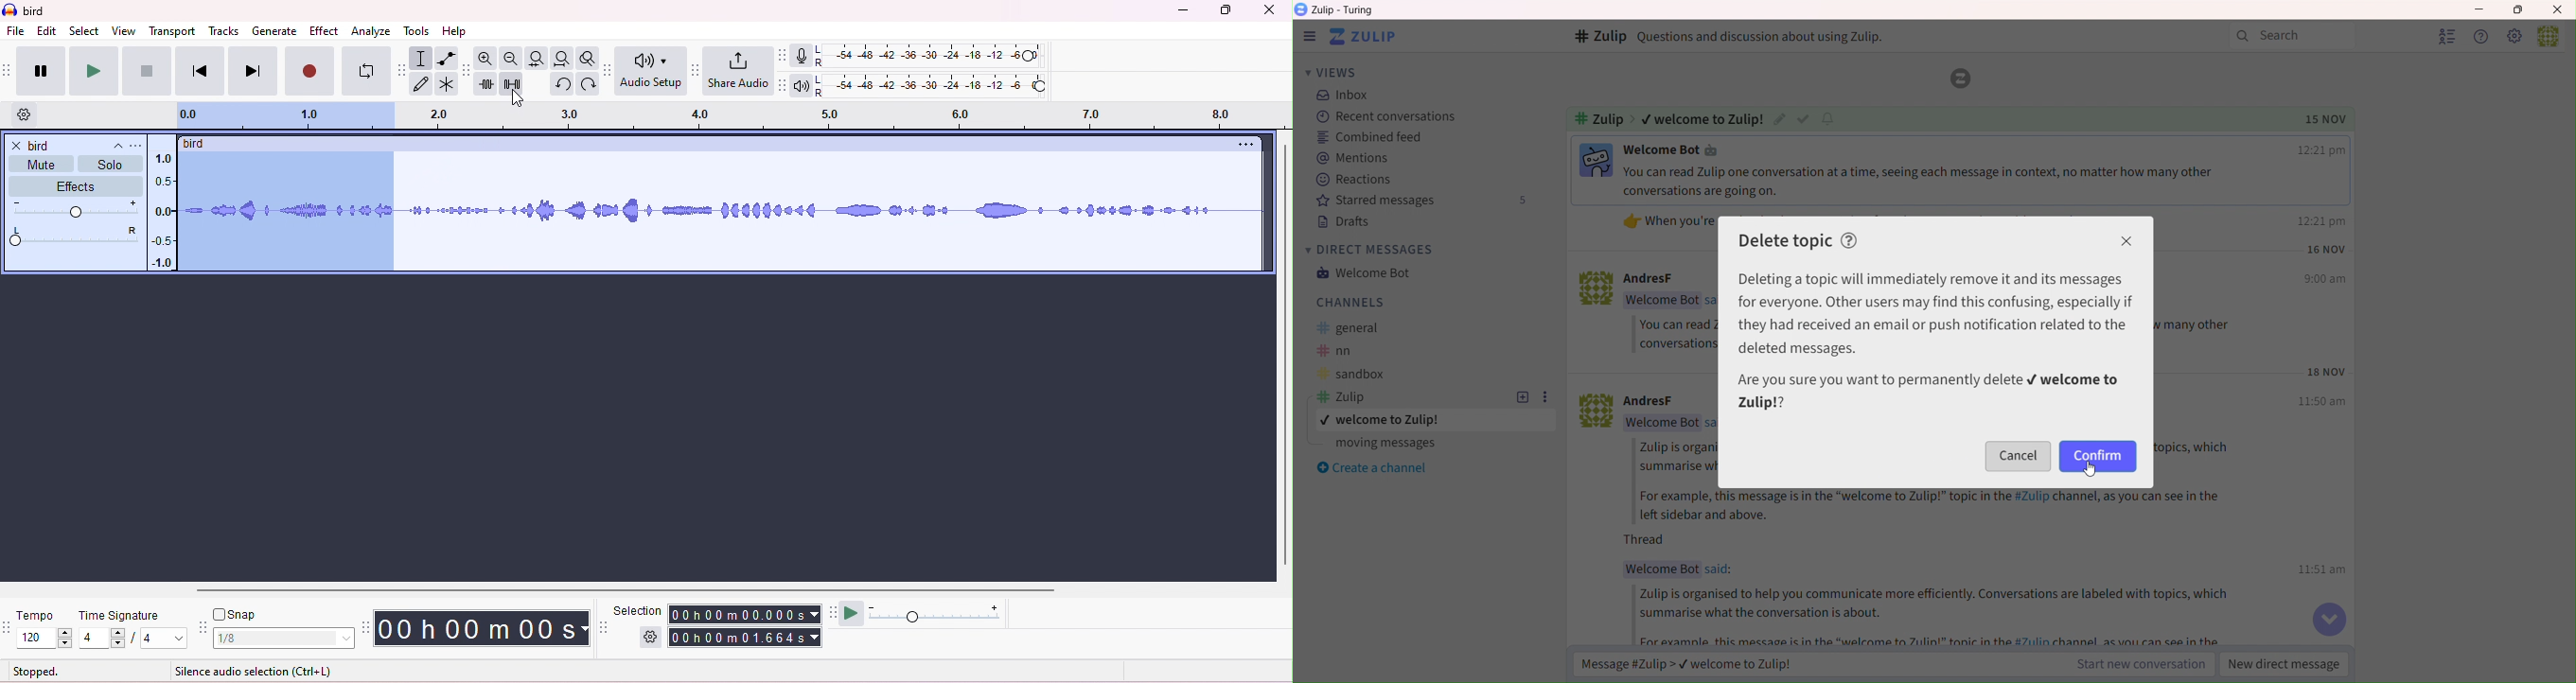  What do you see at coordinates (1941, 182) in the screenshot?
I see `Text` at bounding box center [1941, 182].